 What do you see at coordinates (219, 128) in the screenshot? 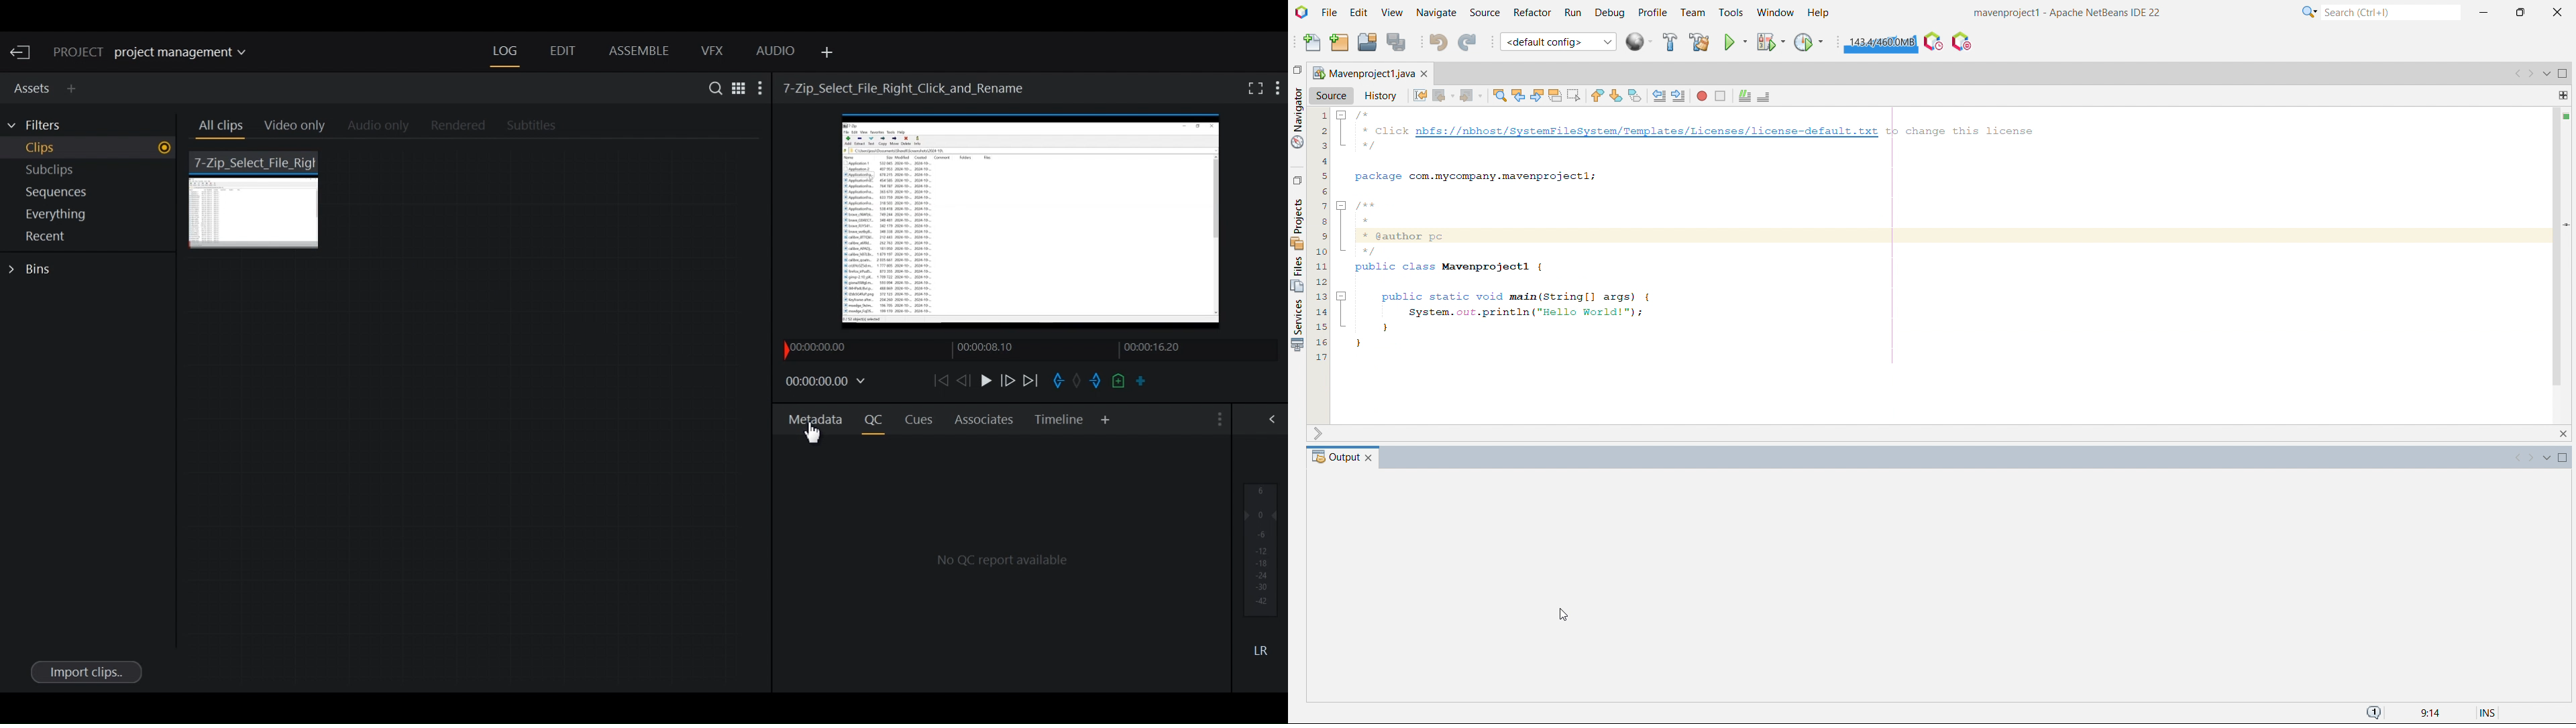
I see `All clips` at bounding box center [219, 128].